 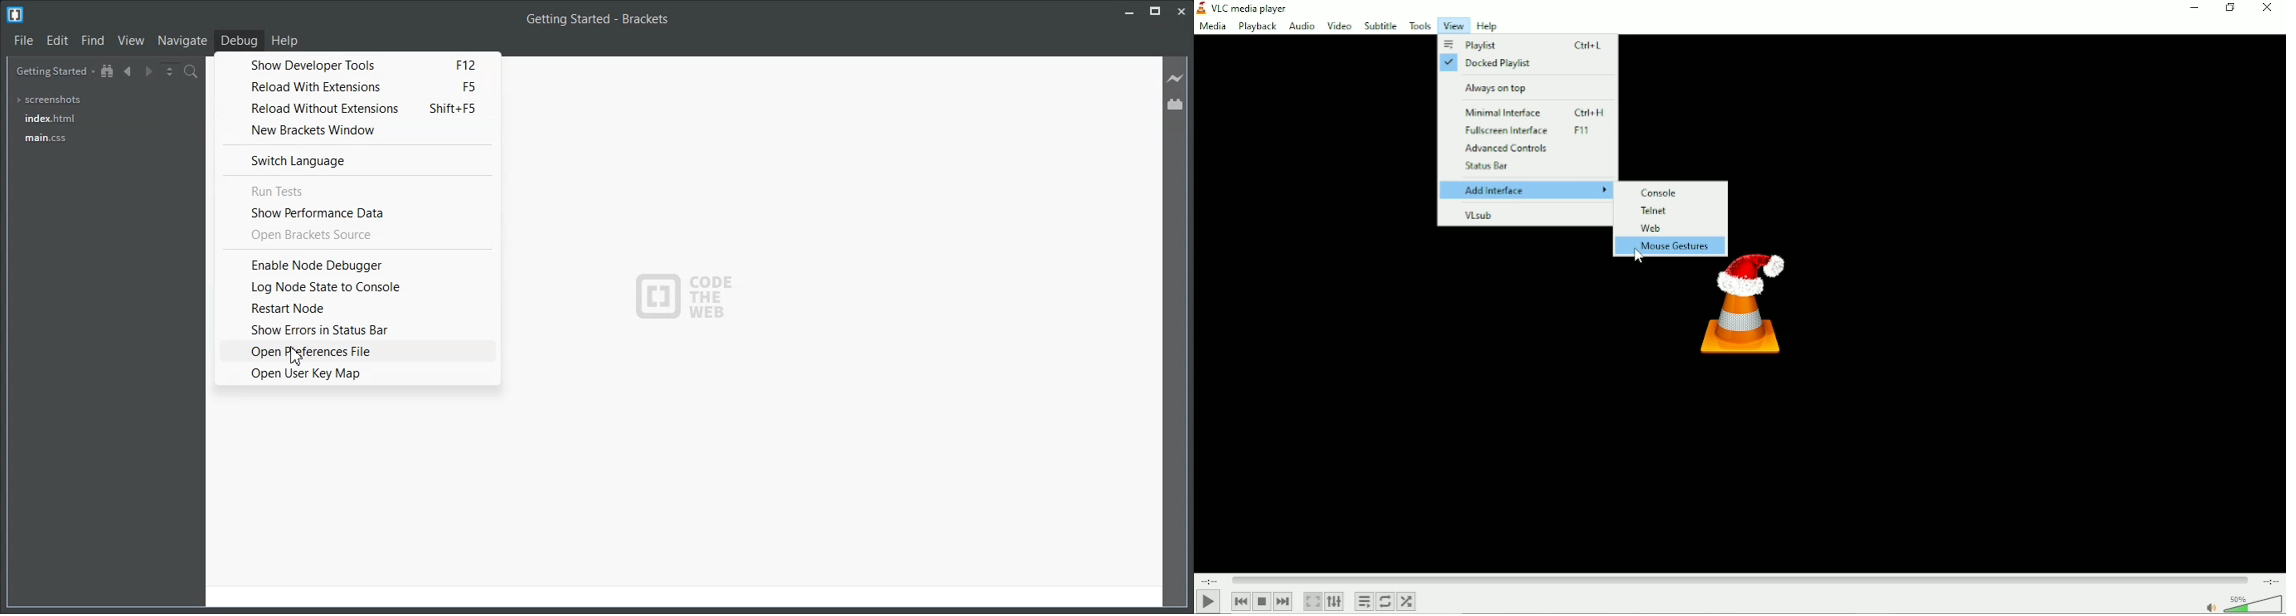 I want to click on Enable Node Debugger, so click(x=357, y=264).